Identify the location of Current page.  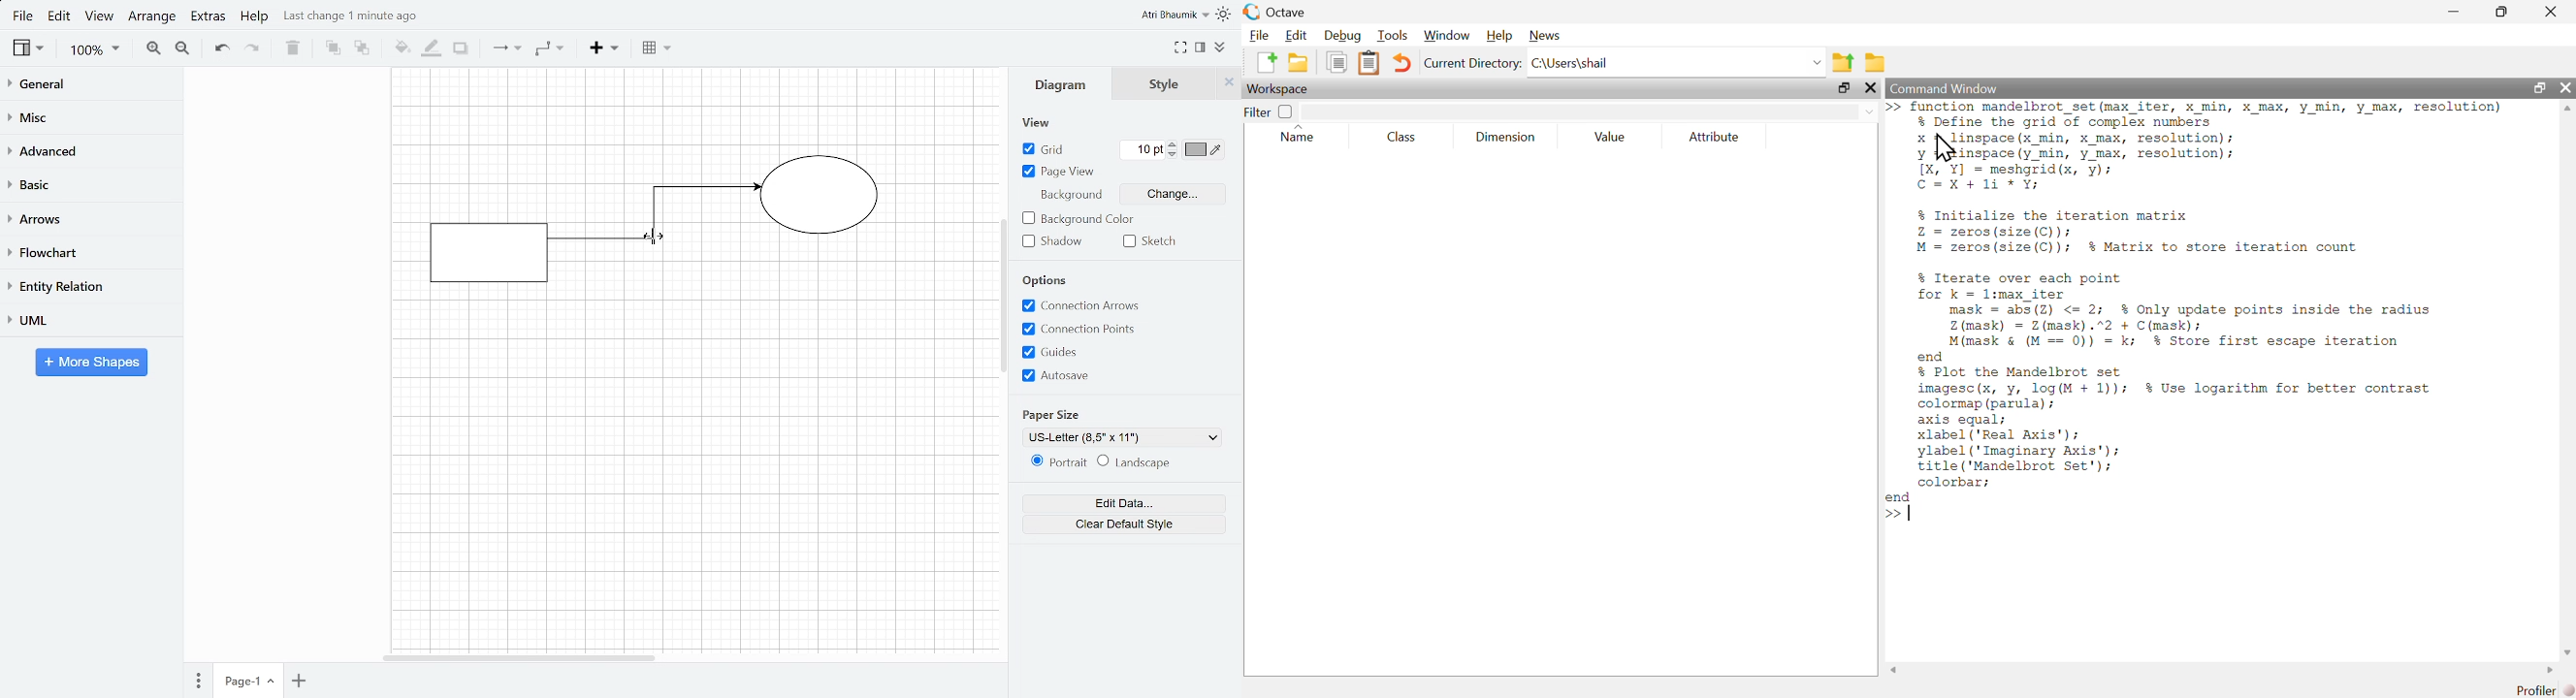
(297, 682).